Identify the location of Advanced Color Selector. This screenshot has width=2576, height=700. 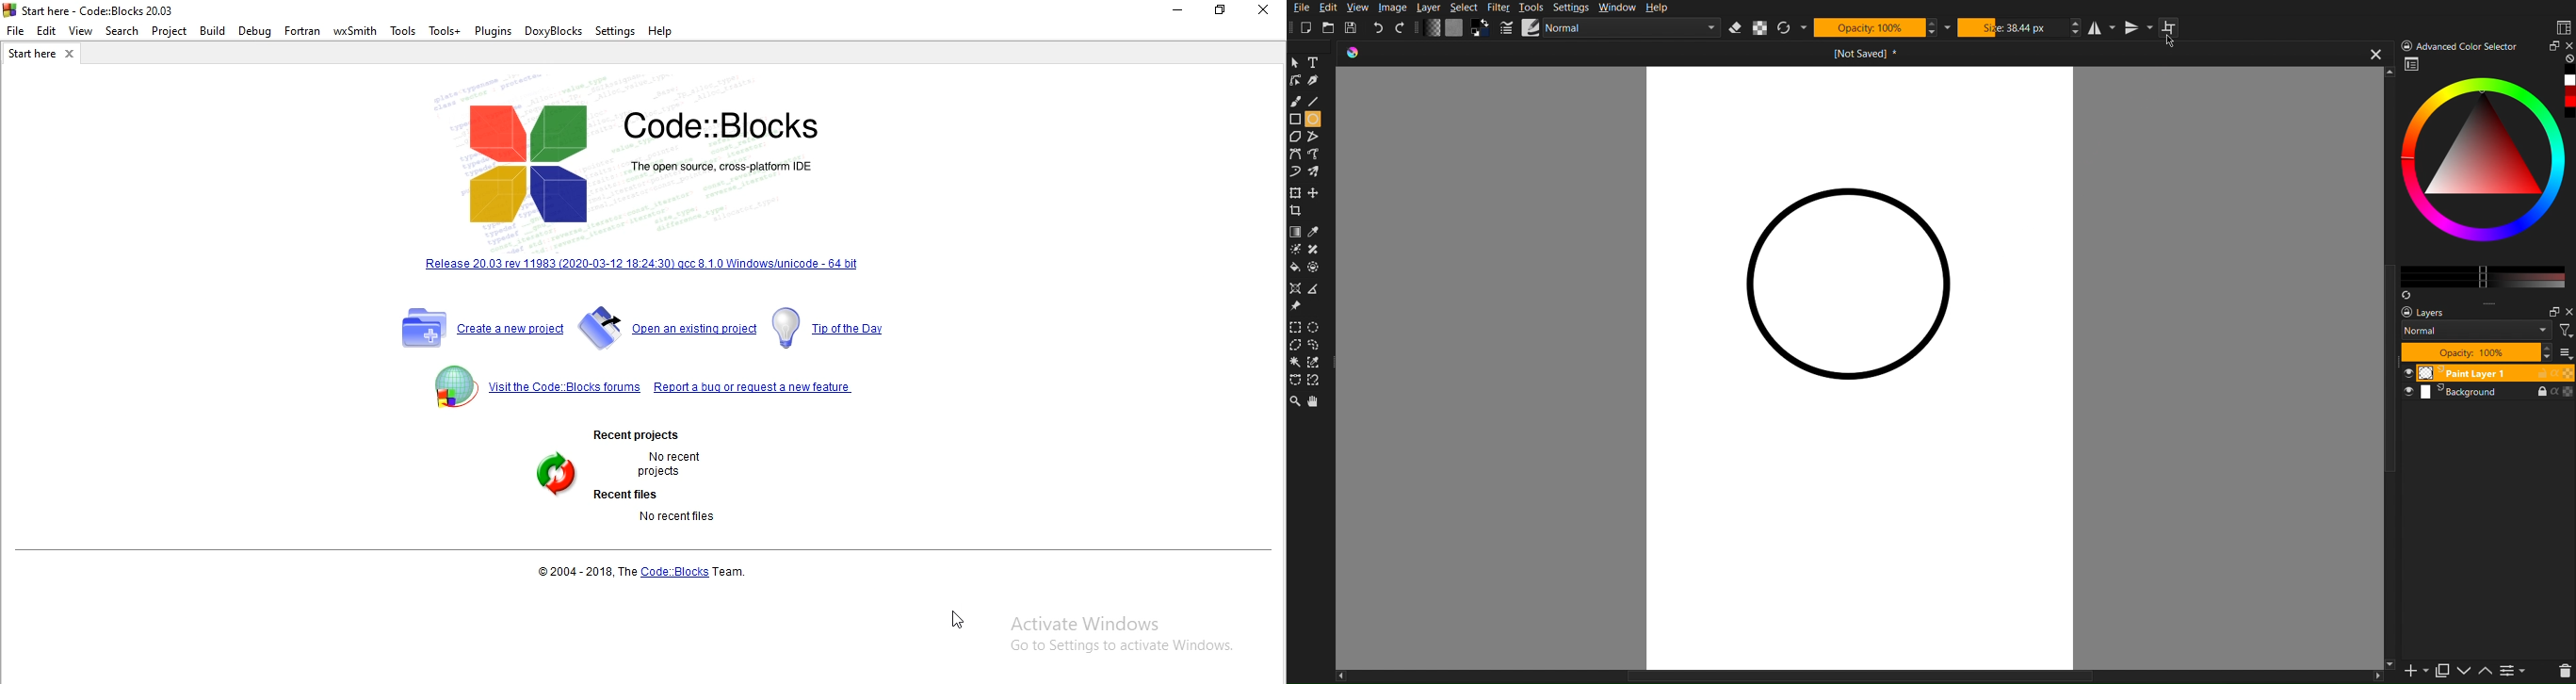
(2481, 180).